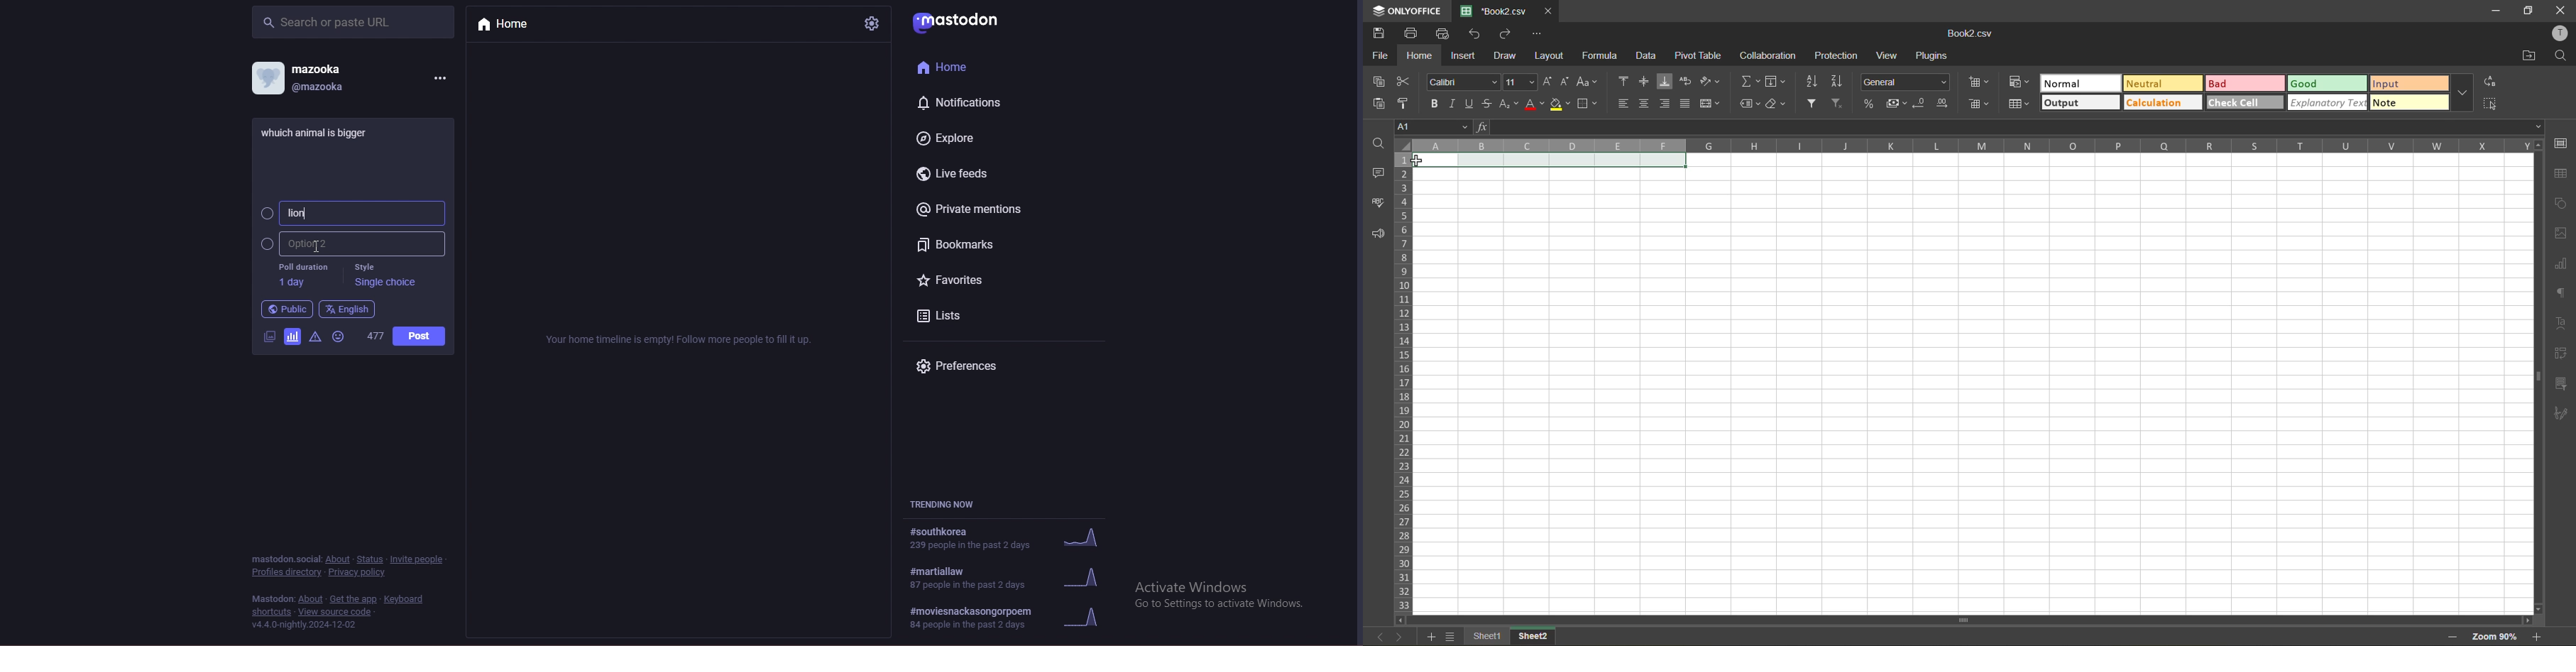 The image size is (2576, 672). What do you see at coordinates (273, 599) in the screenshot?
I see `mastodon` at bounding box center [273, 599].